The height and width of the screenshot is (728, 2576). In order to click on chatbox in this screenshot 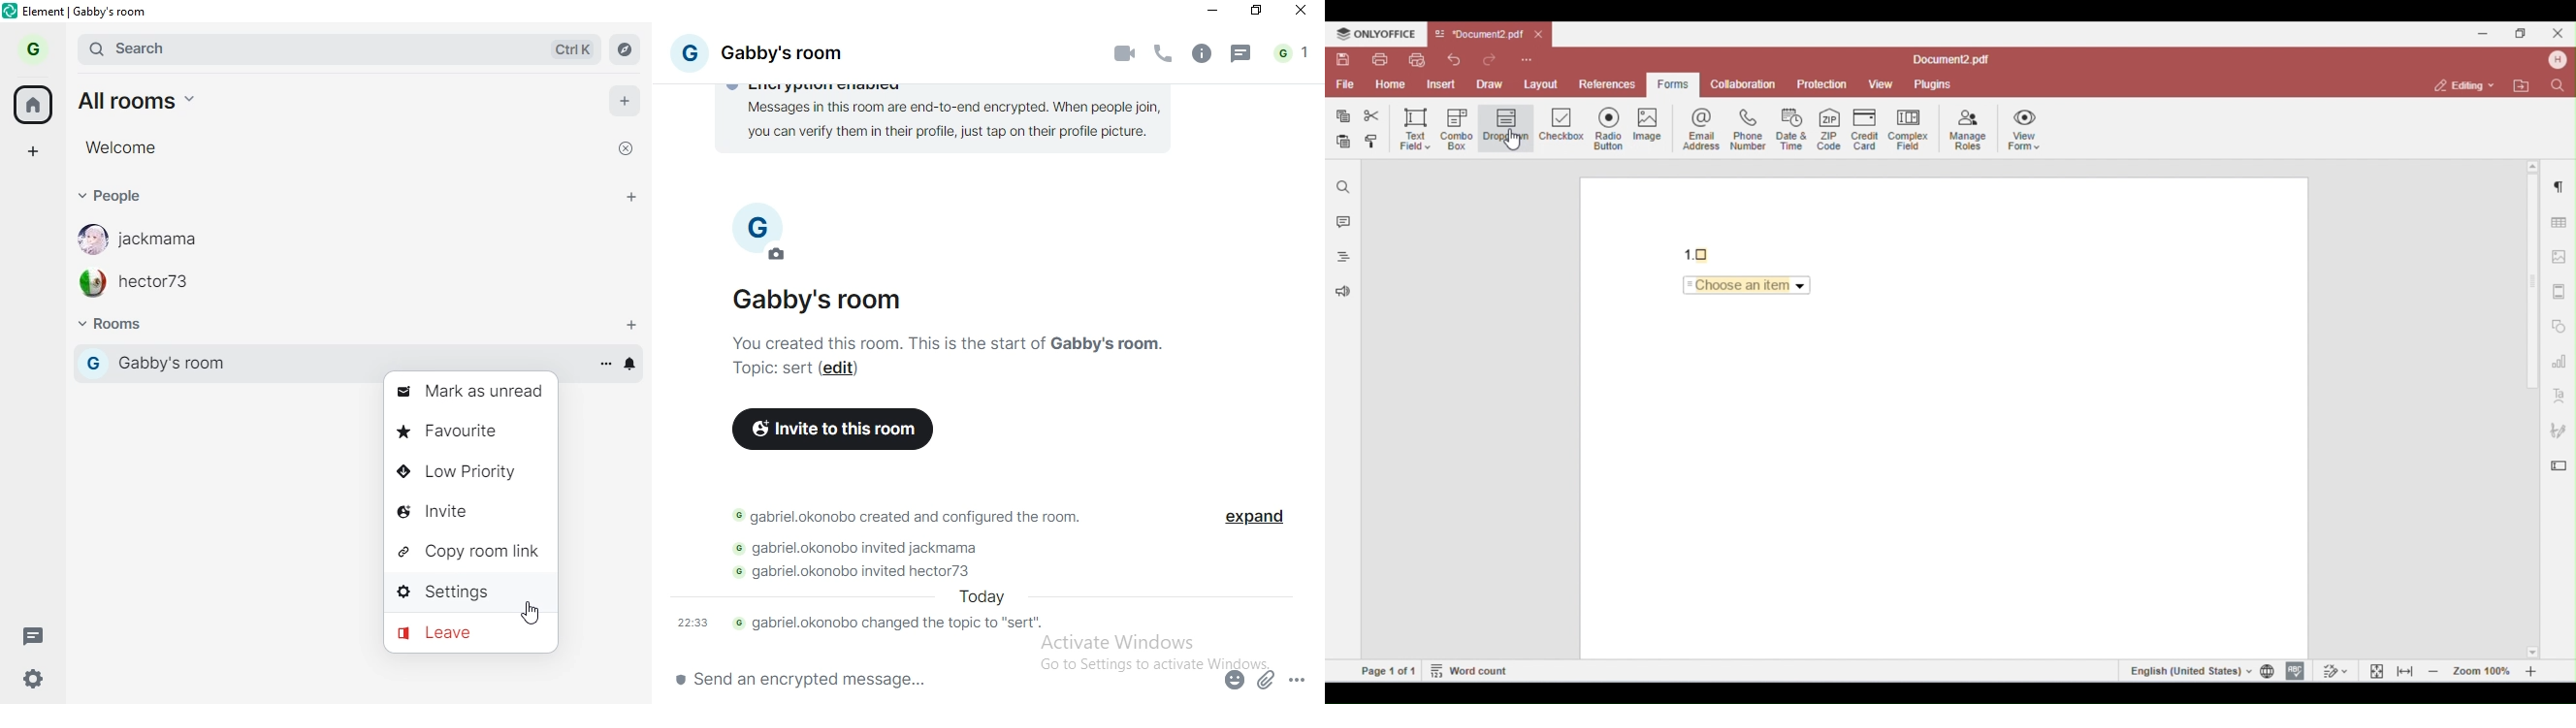, I will do `click(930, 682)`.